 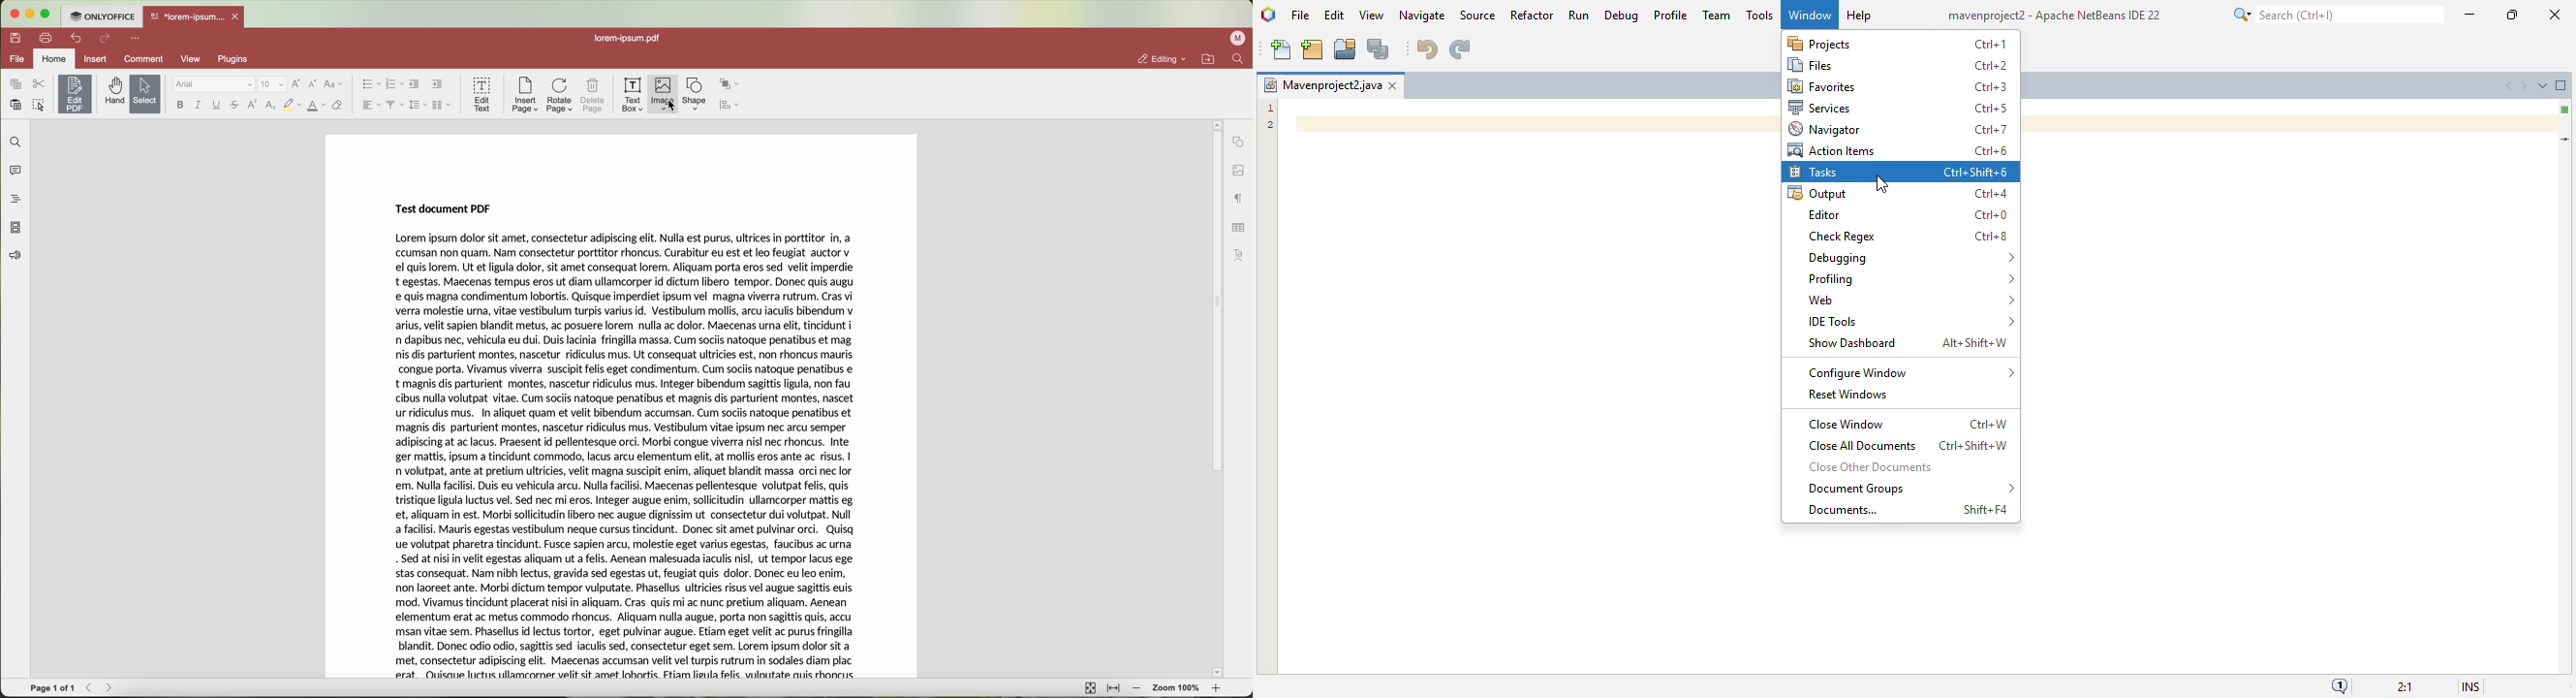 What do you see at coordinates (1240, 38) in the screenshot?
I see `profile` at bounding box center [1240, 38].